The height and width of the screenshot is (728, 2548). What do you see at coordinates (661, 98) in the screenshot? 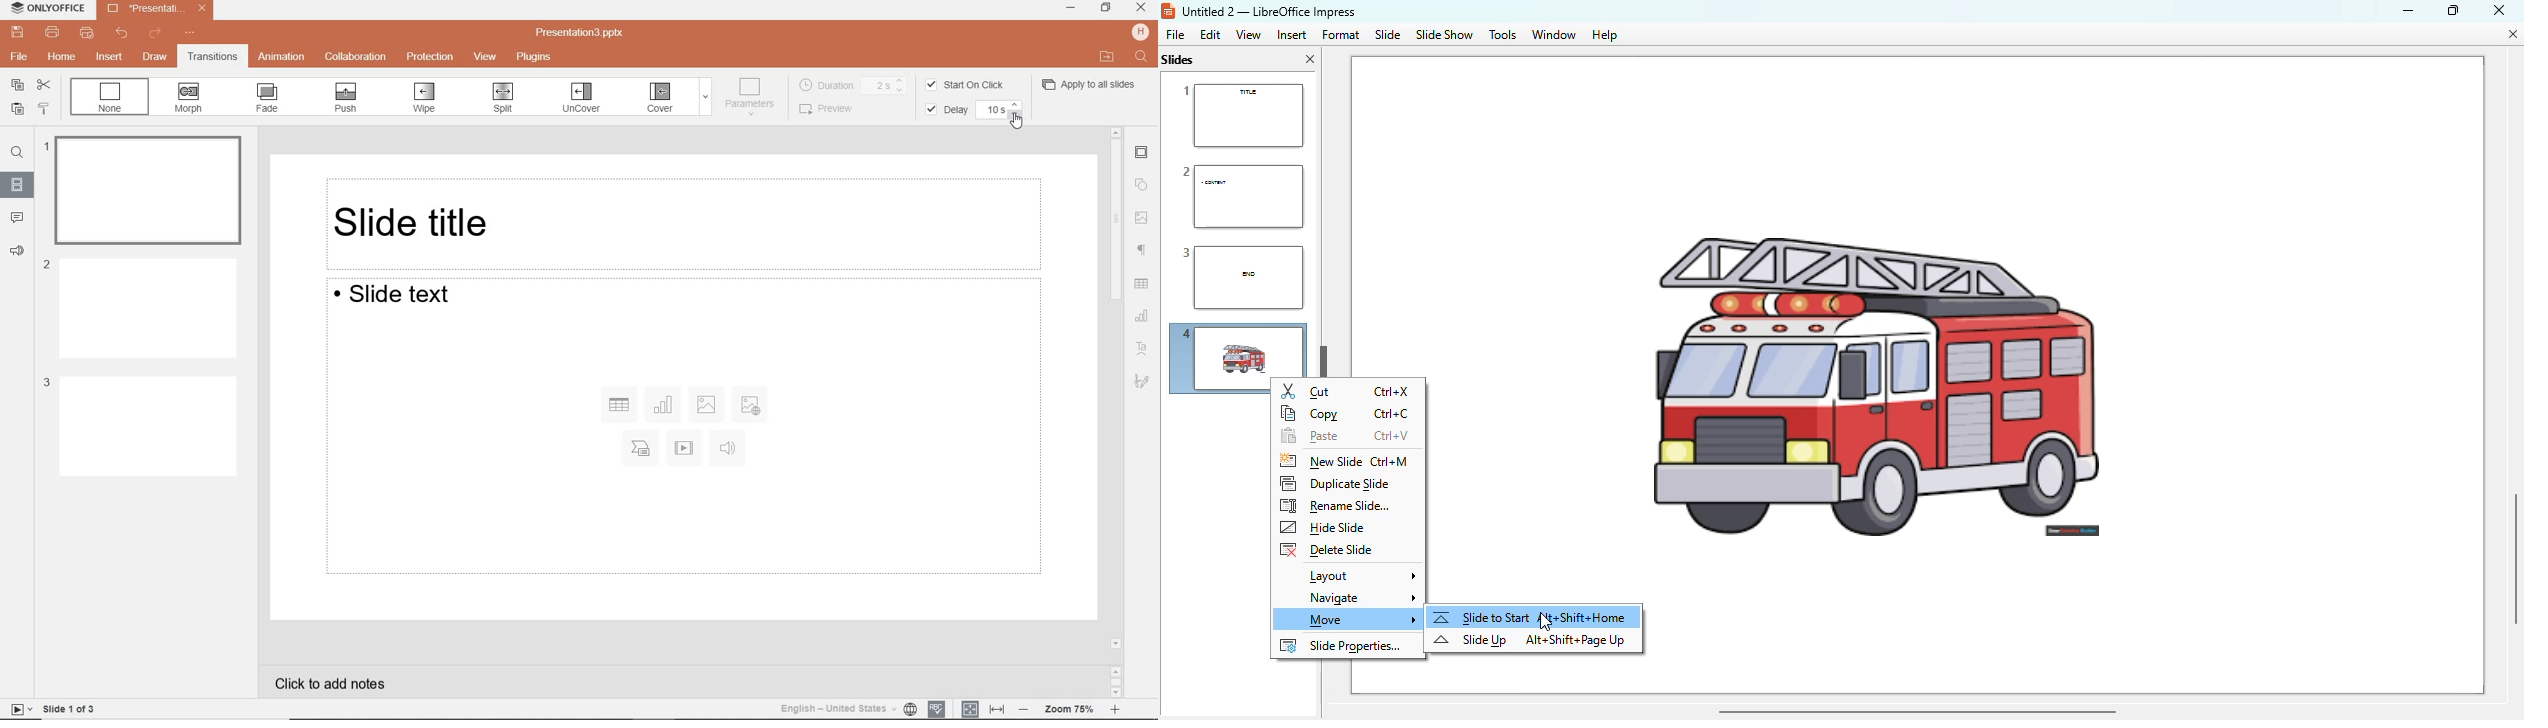
I see `COVER` at bounding box center [661, 98].